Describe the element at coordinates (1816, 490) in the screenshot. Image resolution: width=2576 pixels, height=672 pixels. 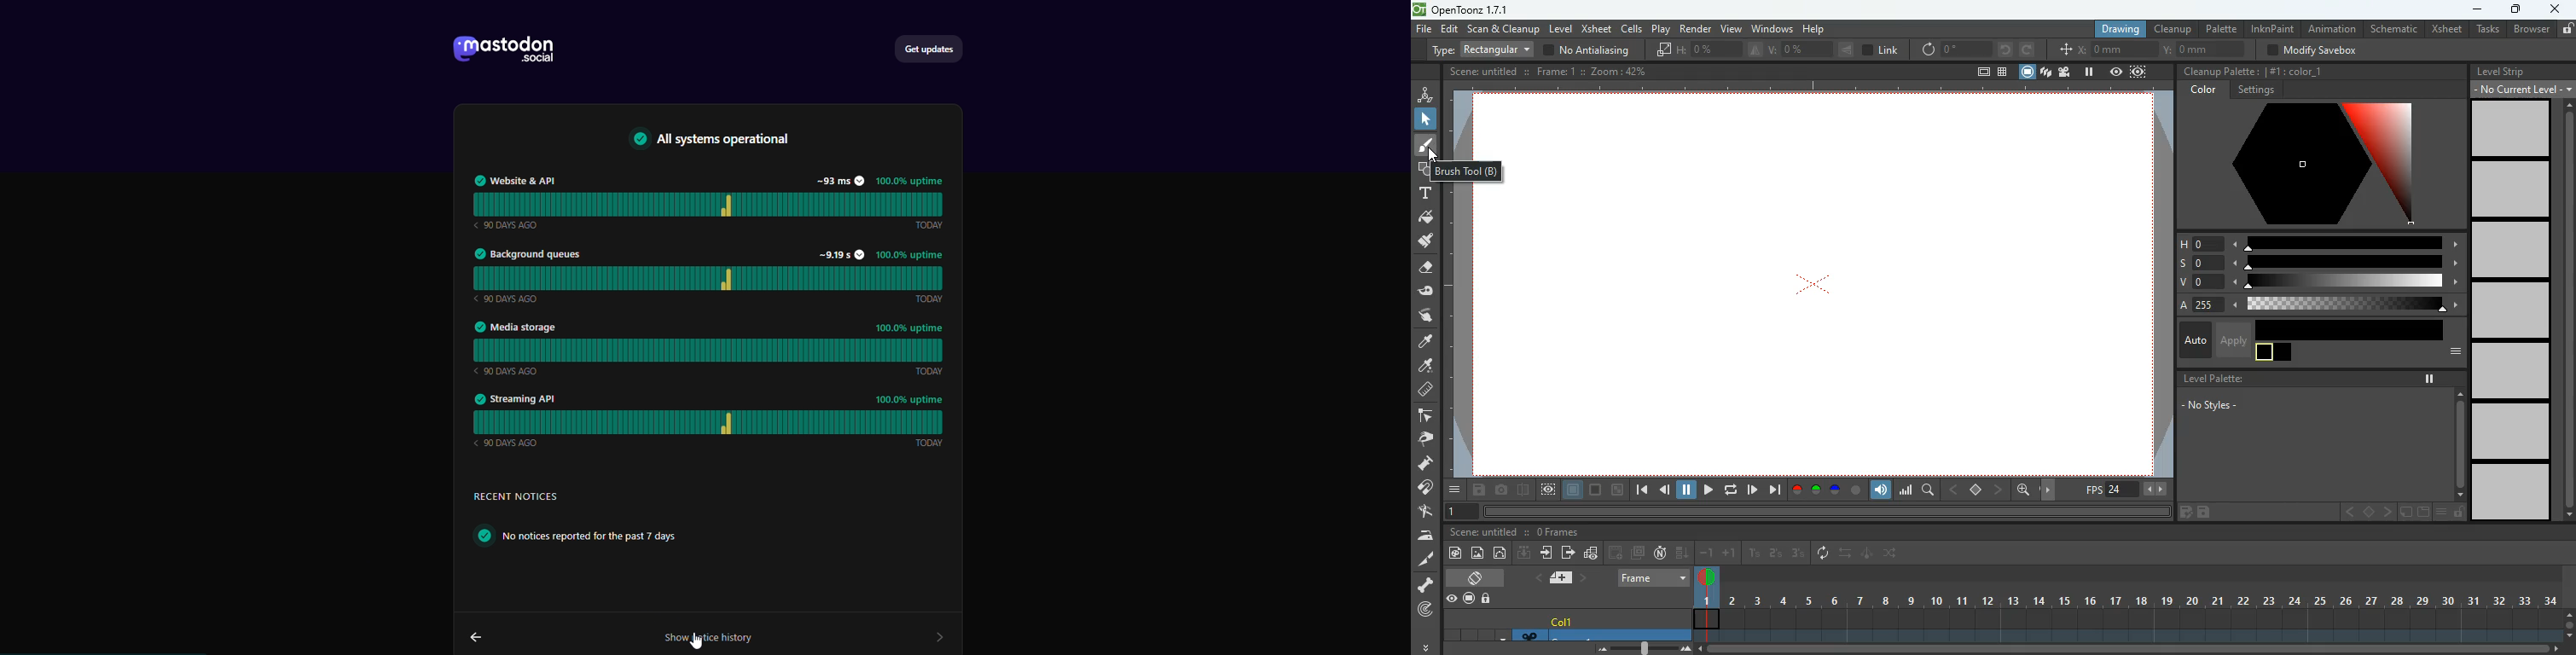
I see `green` at that location.